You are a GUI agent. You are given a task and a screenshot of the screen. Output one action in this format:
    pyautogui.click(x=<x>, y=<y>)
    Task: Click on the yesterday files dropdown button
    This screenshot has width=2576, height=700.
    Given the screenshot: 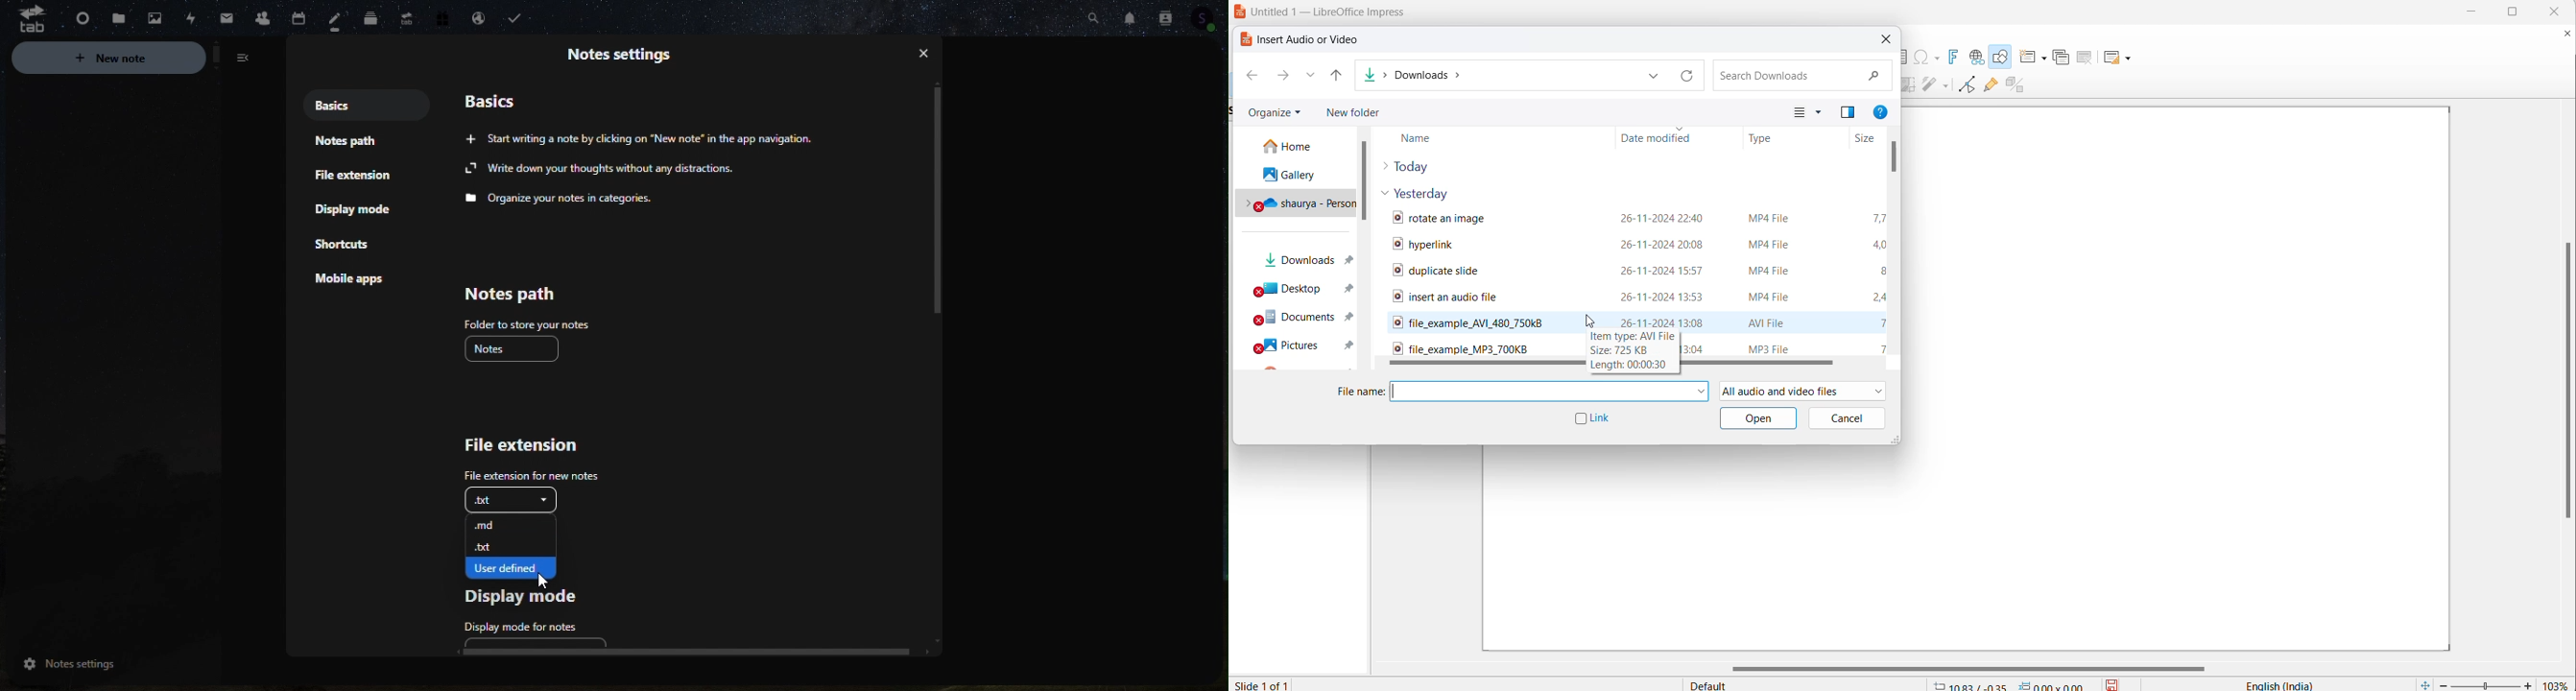 What is the action you would take?
    pyautogui.click(x=1423, y=194)
    